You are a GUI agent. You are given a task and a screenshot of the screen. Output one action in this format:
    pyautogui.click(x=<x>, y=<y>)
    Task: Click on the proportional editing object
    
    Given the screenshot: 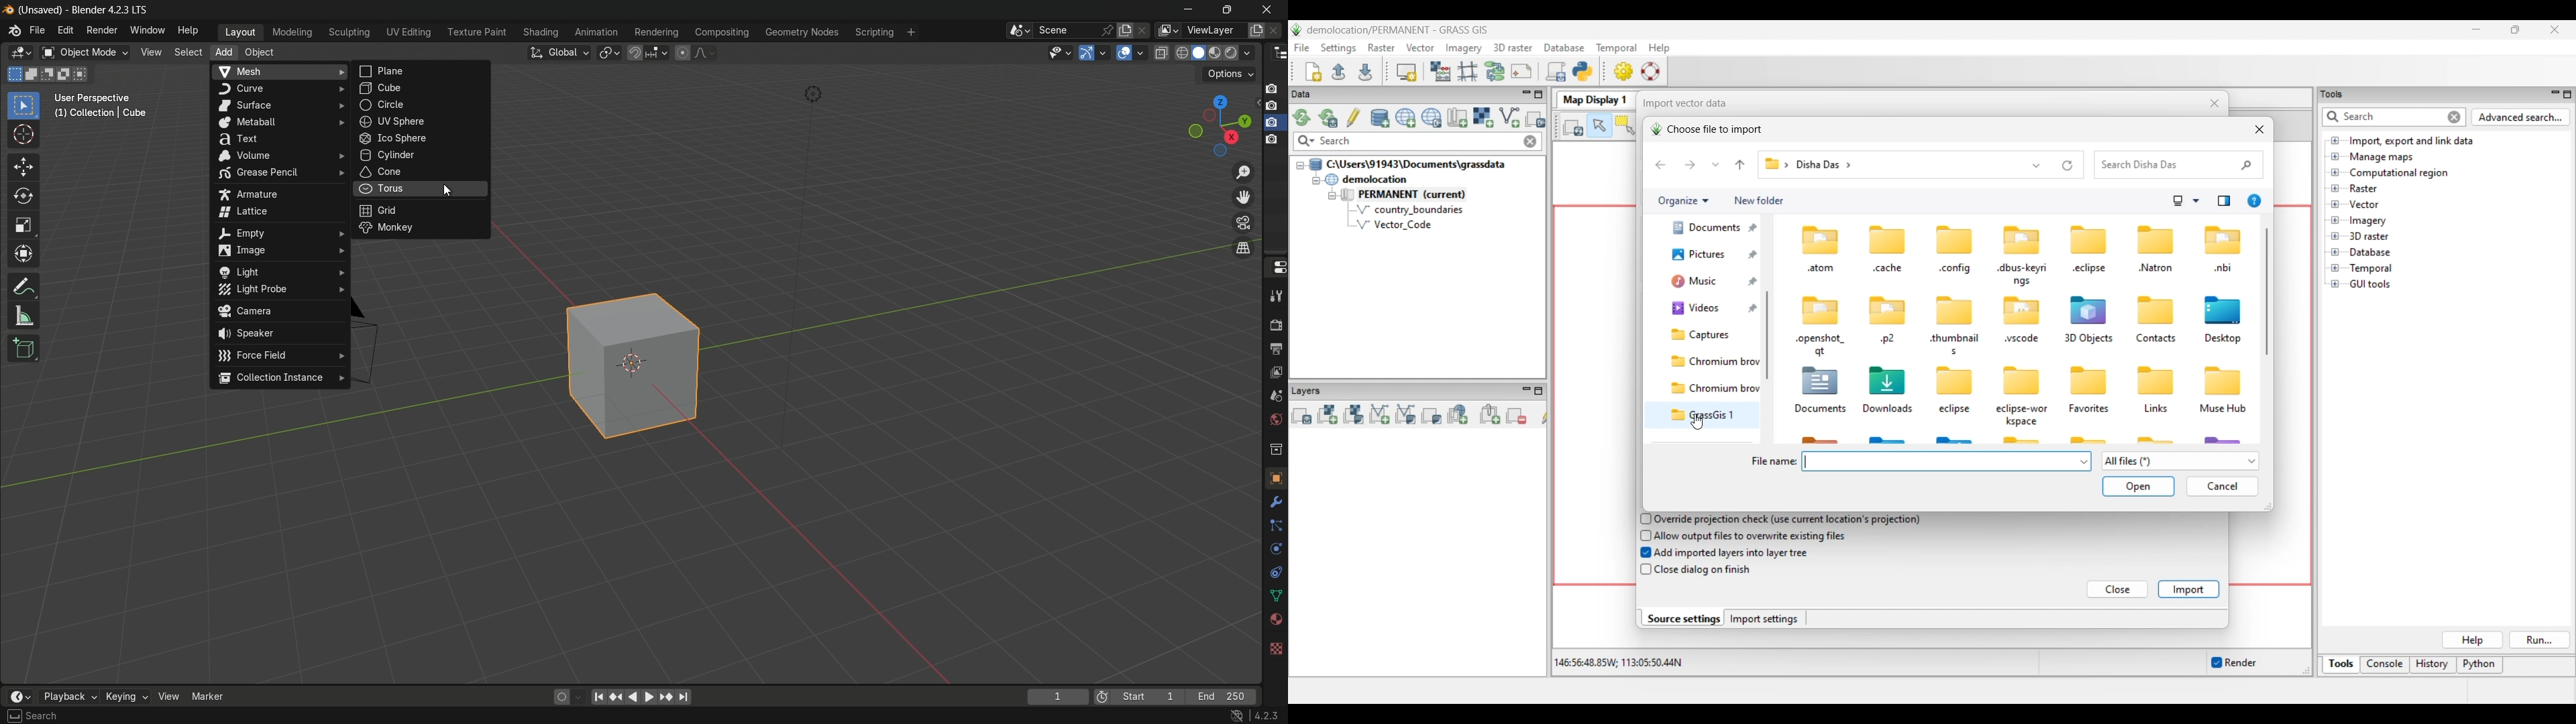 What is the action you would take?
    pyautogui.click(x=682, y=52)
    